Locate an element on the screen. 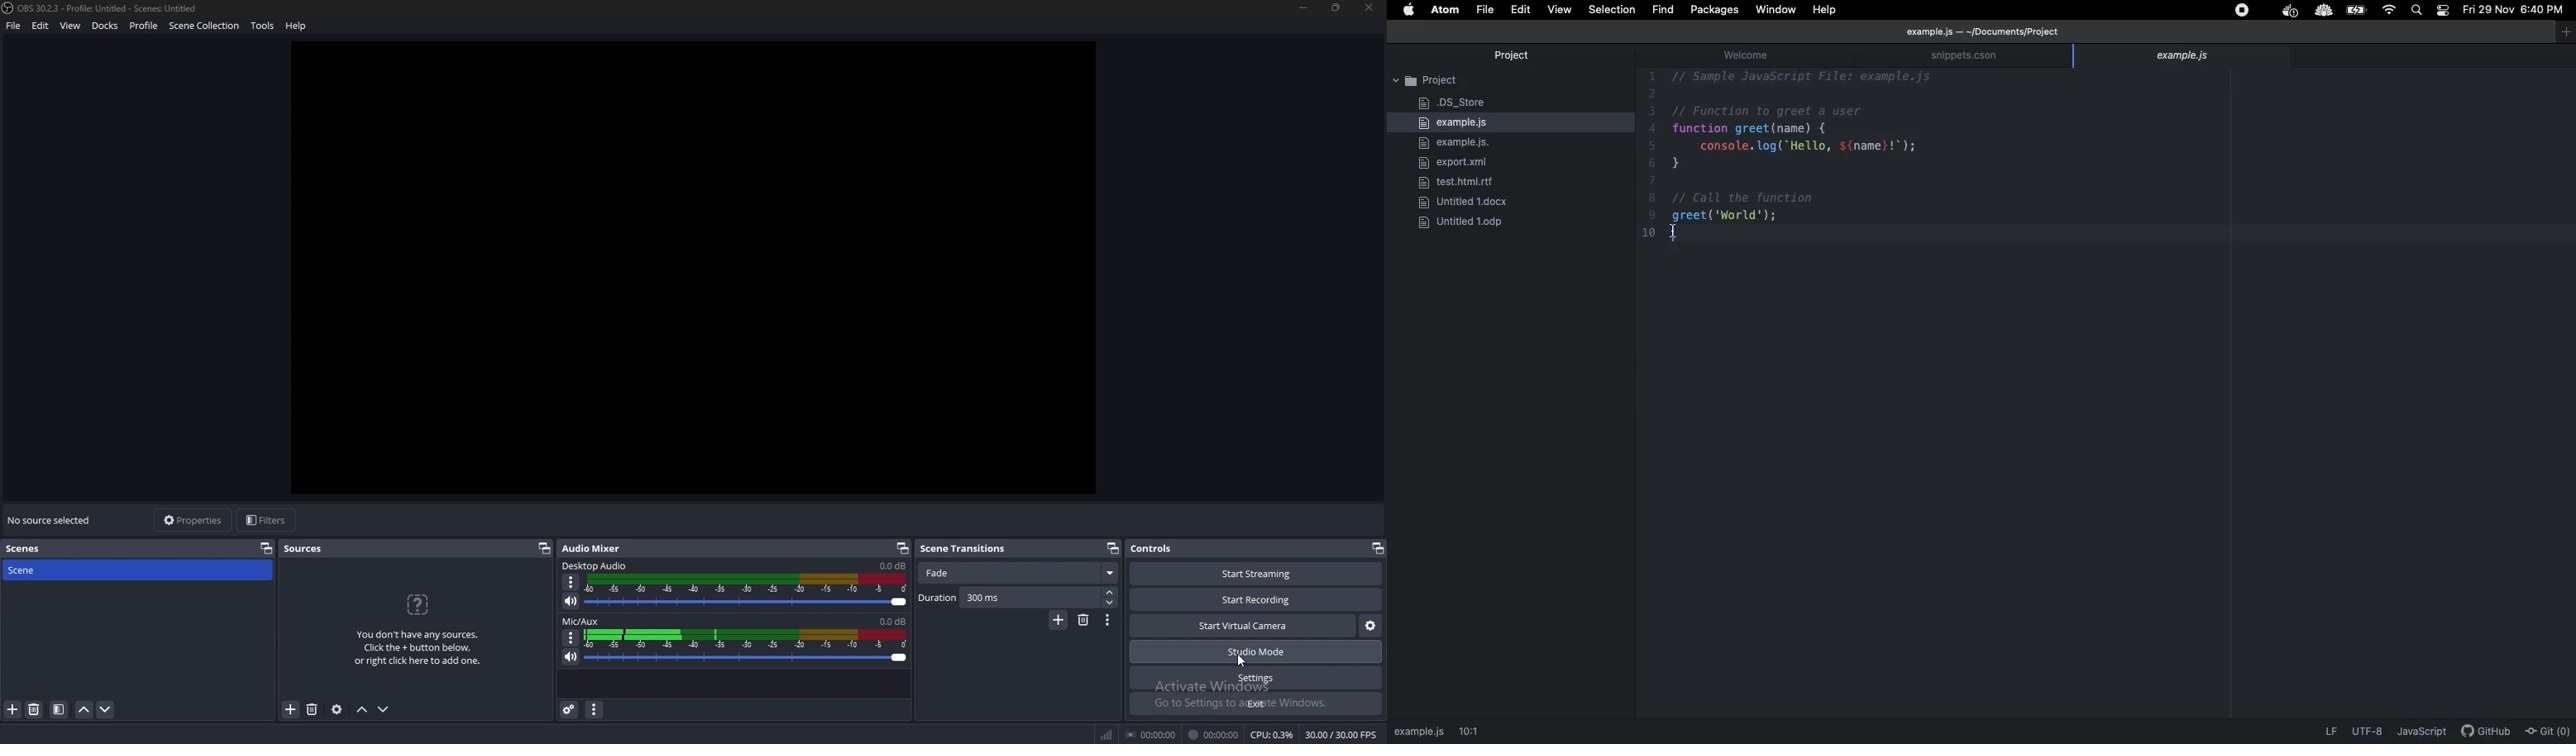 The width and height of the screenshot is (2576, 756). question icon is located at coordinates (419, 605).